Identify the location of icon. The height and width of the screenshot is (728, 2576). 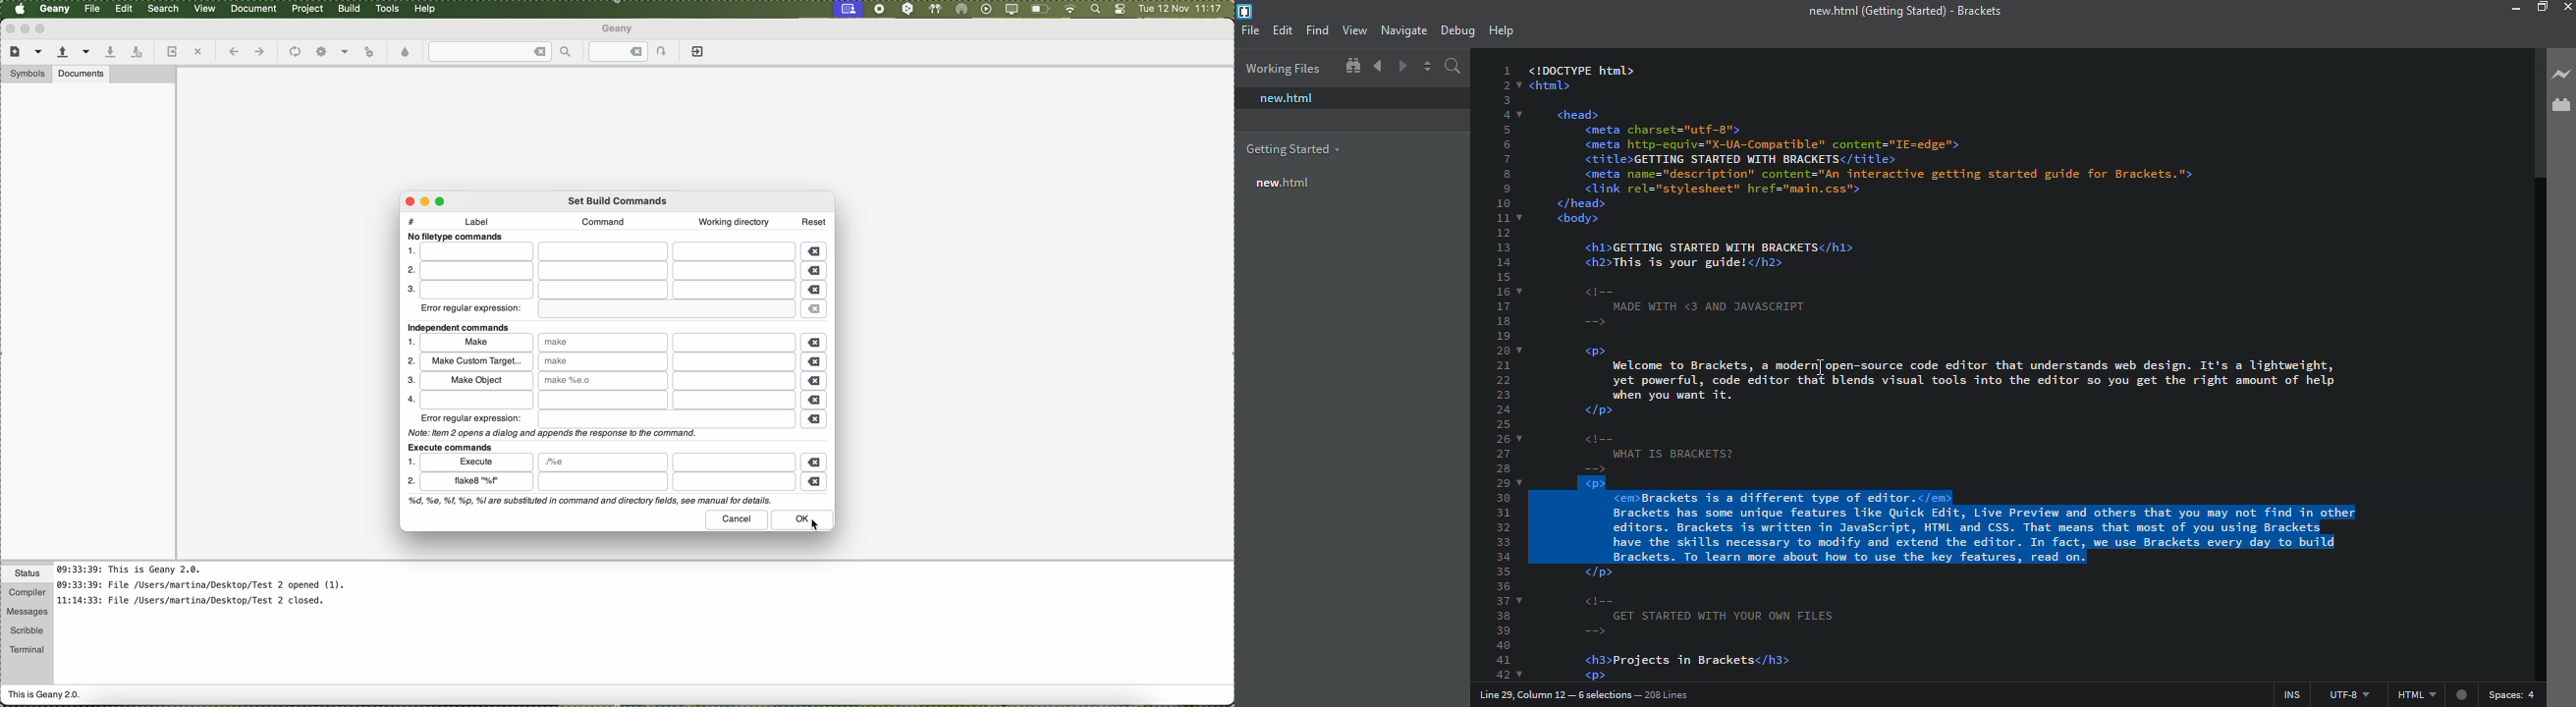
(322, 52).